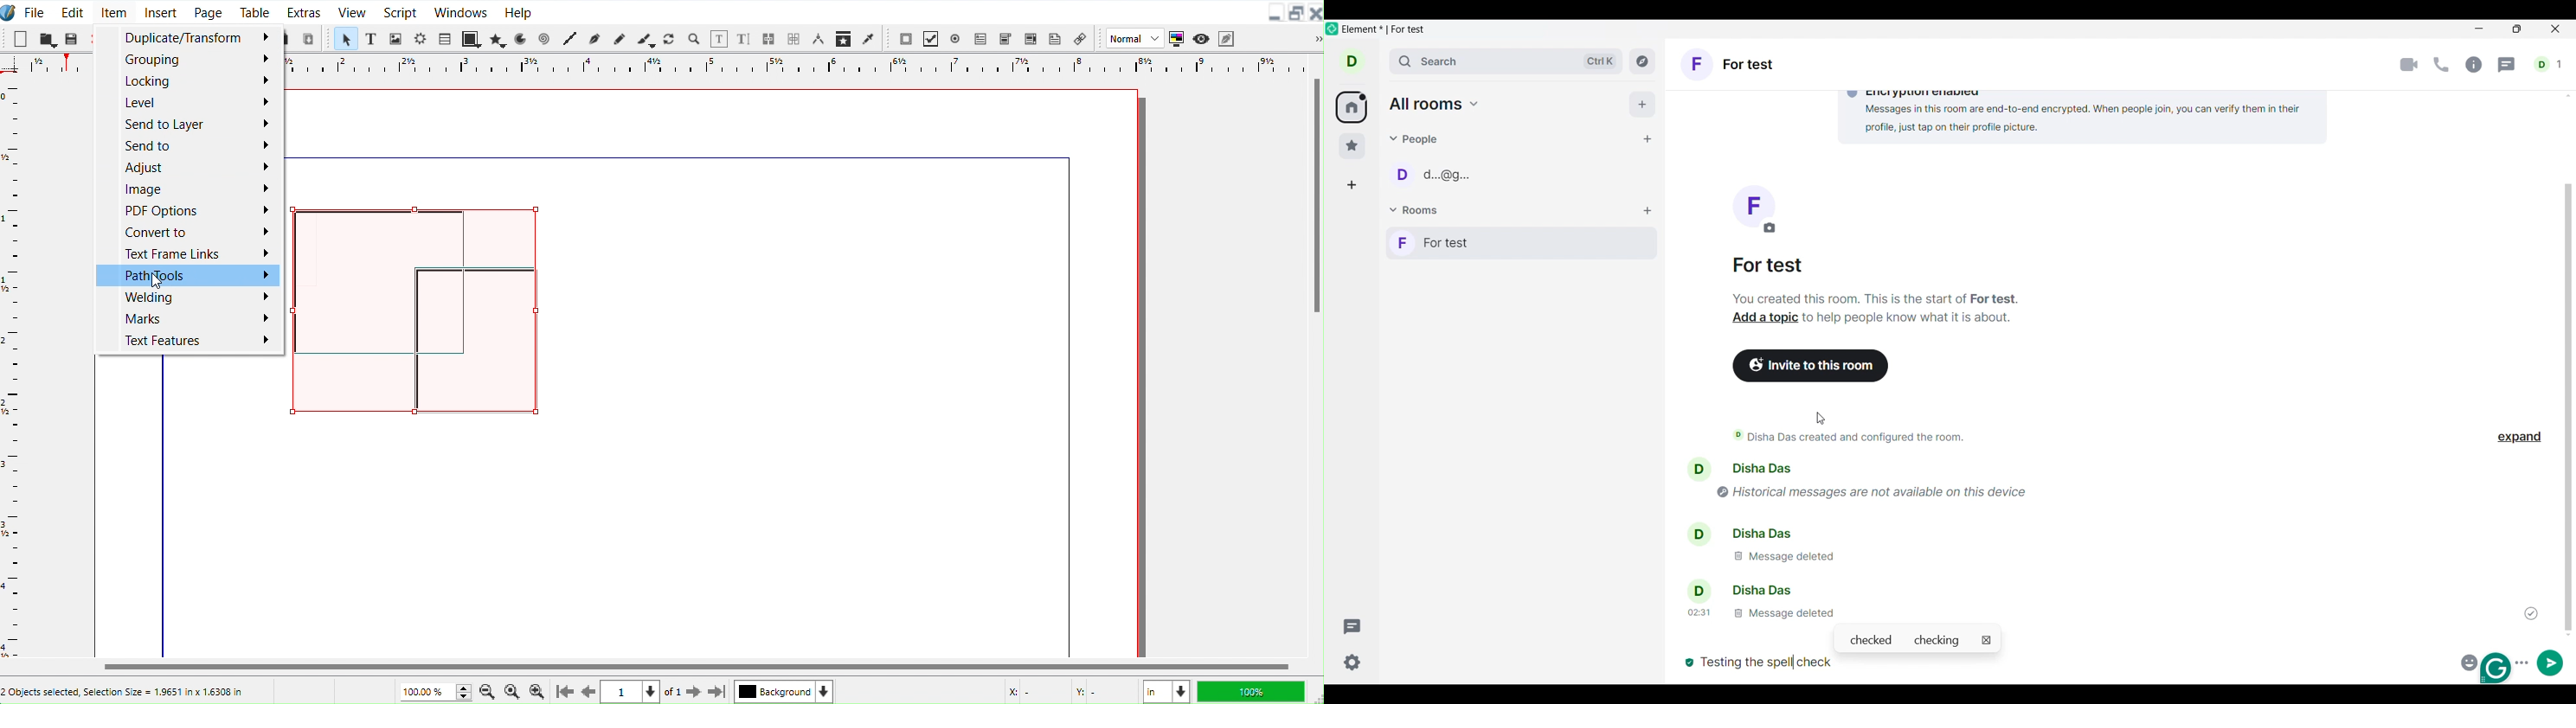 Image resolution: width=2576 pixels, height=728 pixels. I want to click on Link text frame, so click(770, 39).